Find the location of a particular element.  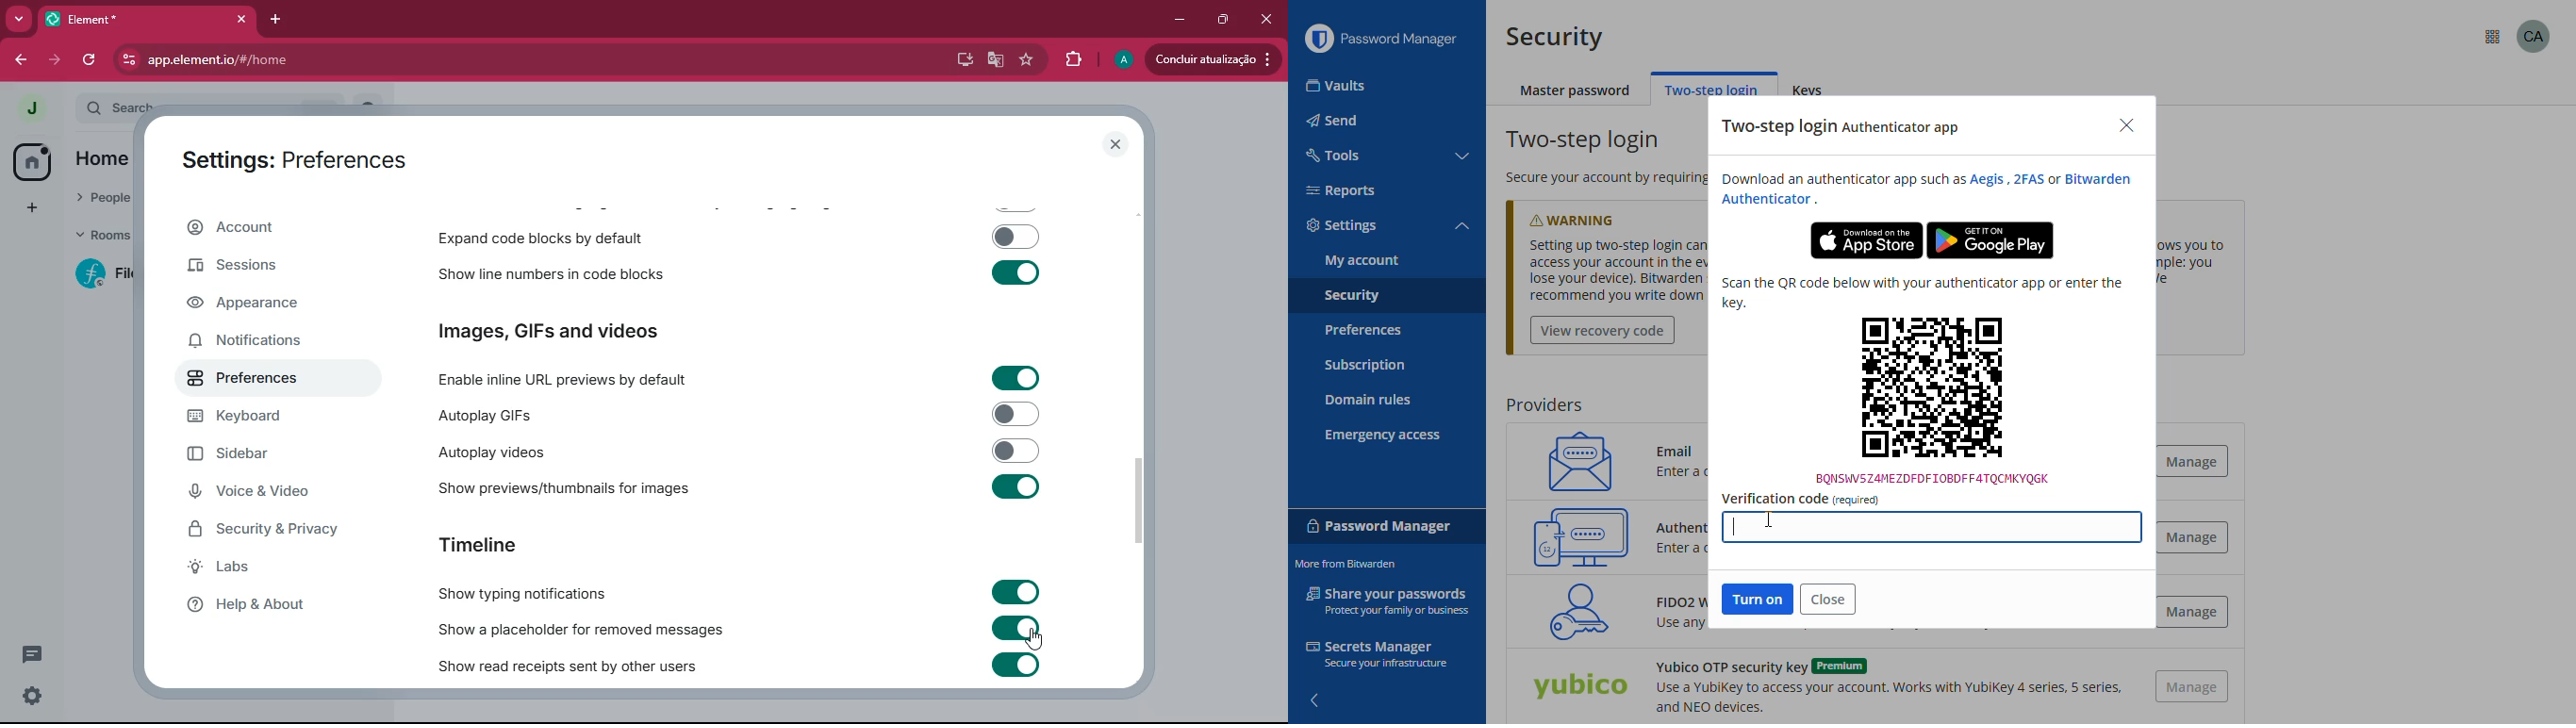

QR code is located at coordinates (1933, 400).